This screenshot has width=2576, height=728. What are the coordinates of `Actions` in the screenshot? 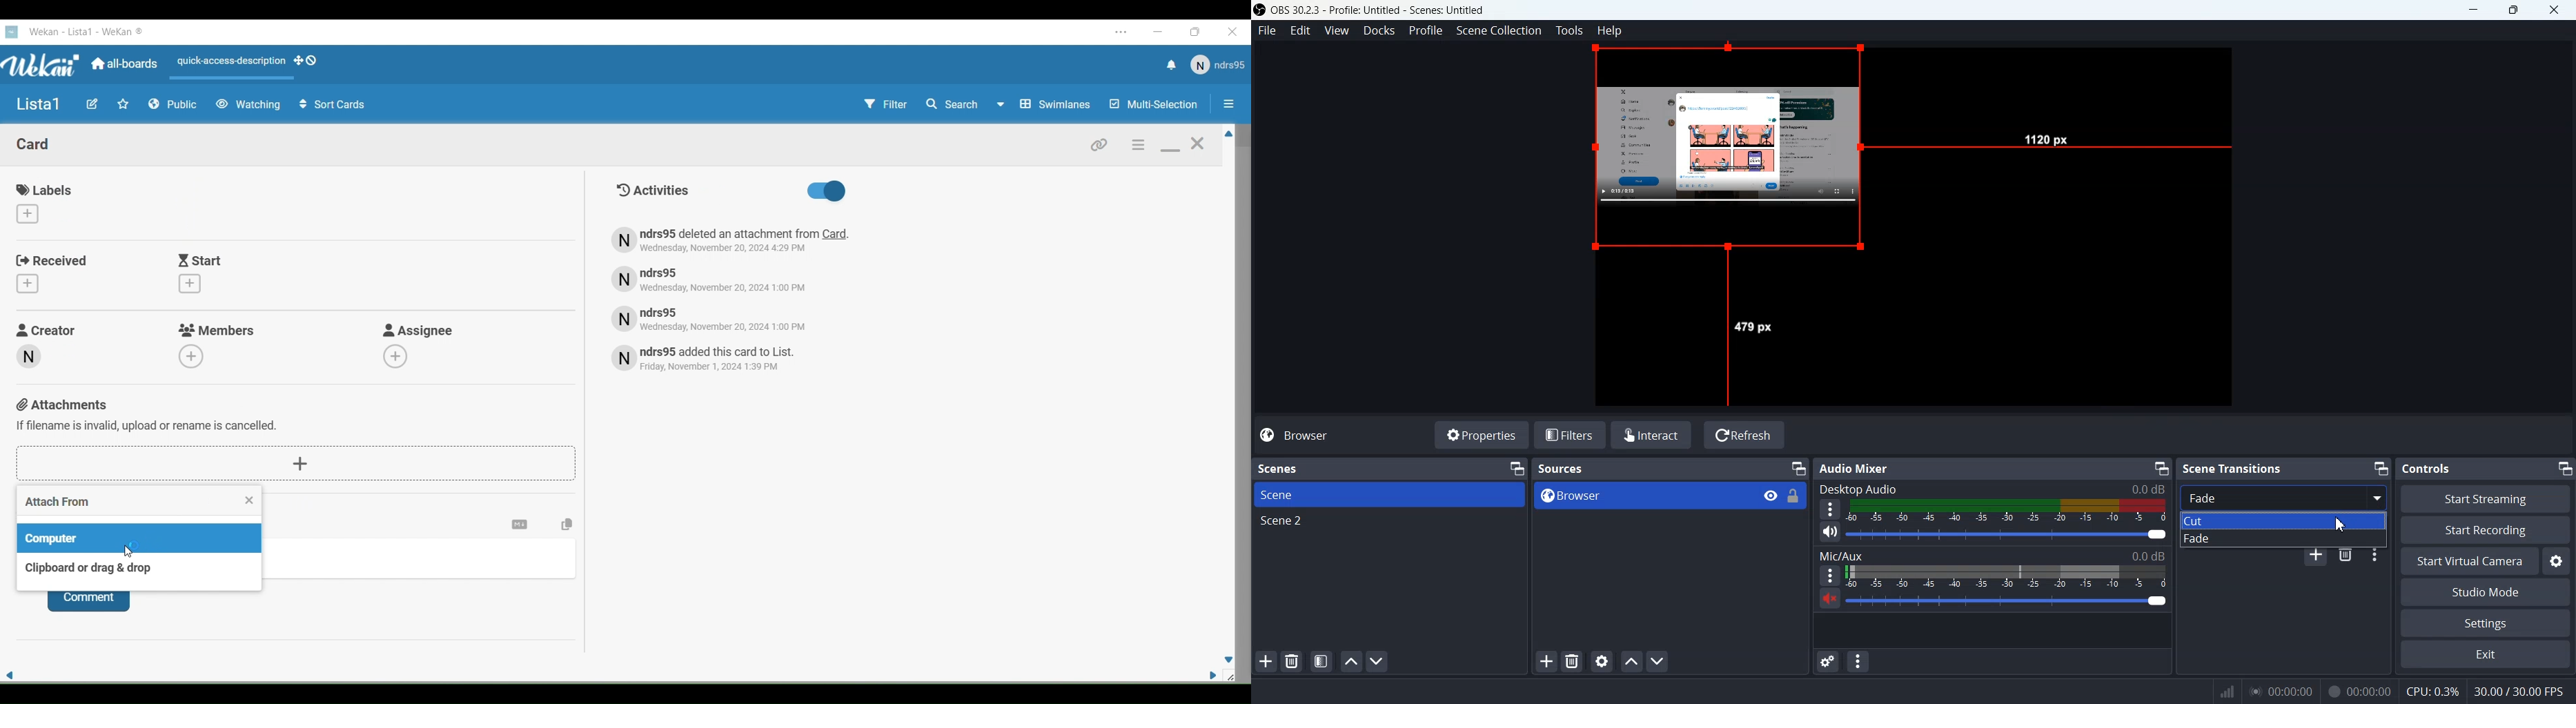 It's located at (252, 65).